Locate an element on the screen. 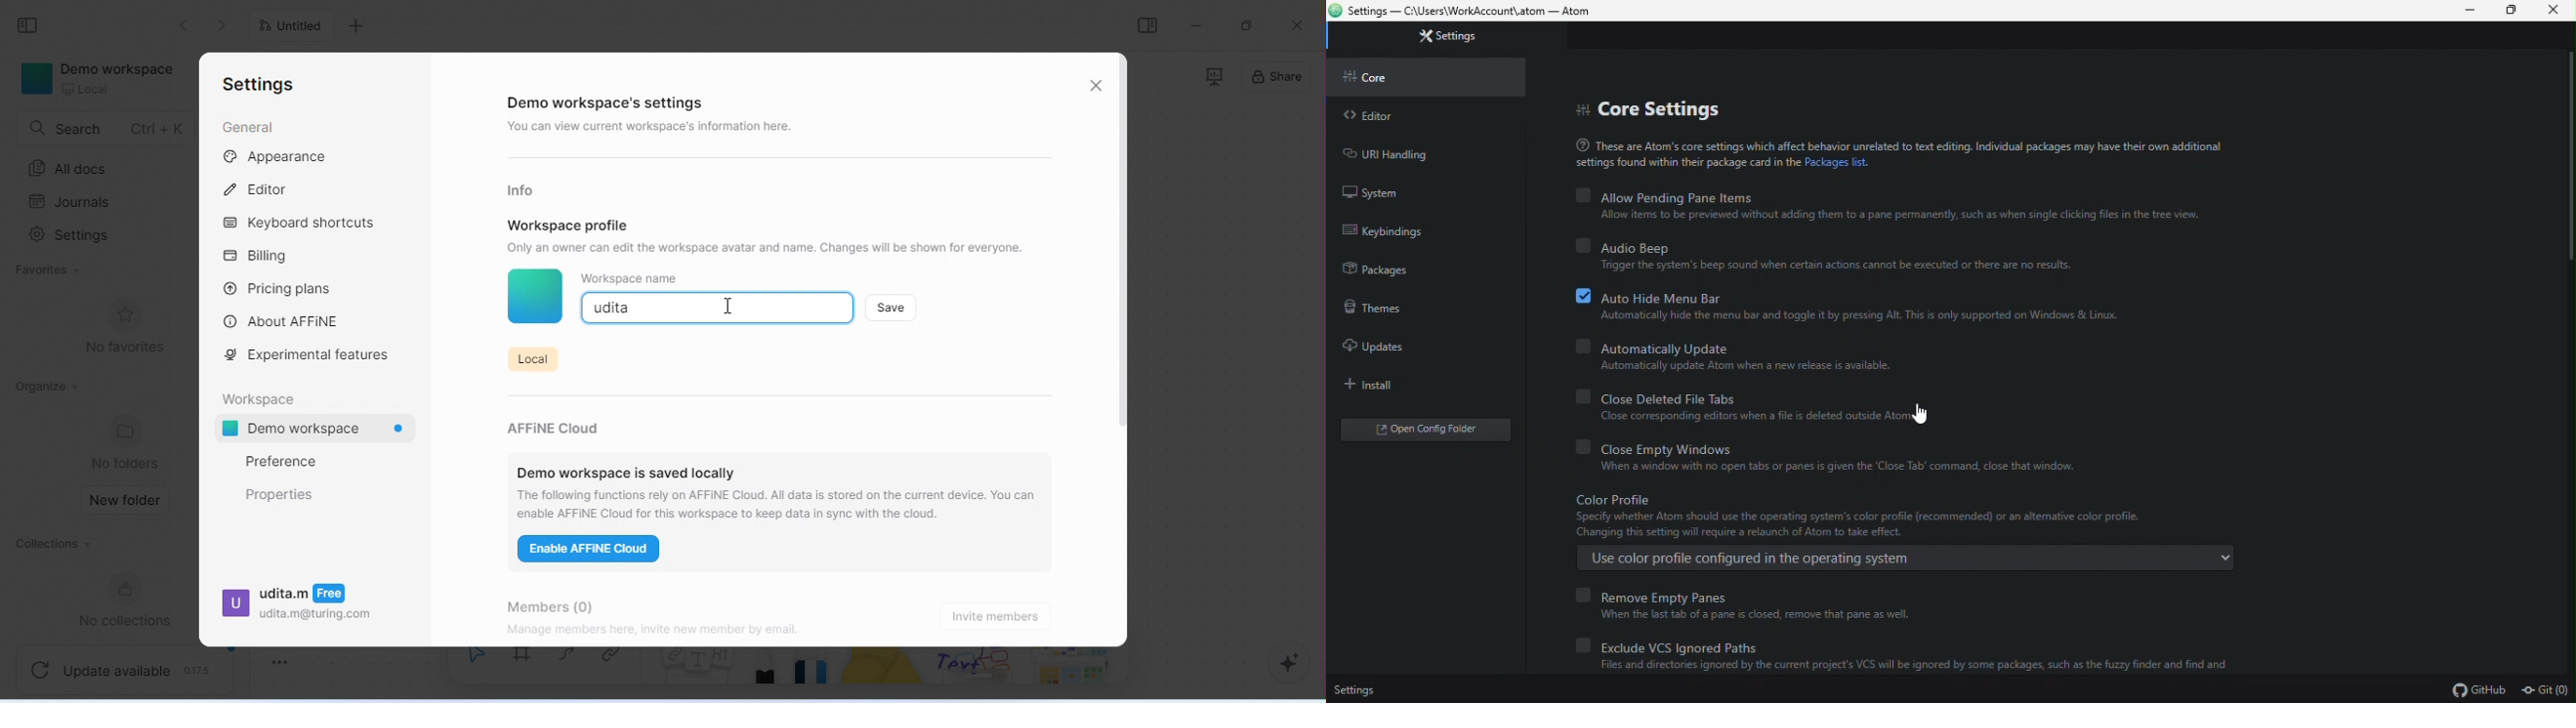 This screenshot has width=2576, height=728. Only an owner can edit the workspace avatar and name. Changes will be shown for everyone. is located at coordinates (777, 247).